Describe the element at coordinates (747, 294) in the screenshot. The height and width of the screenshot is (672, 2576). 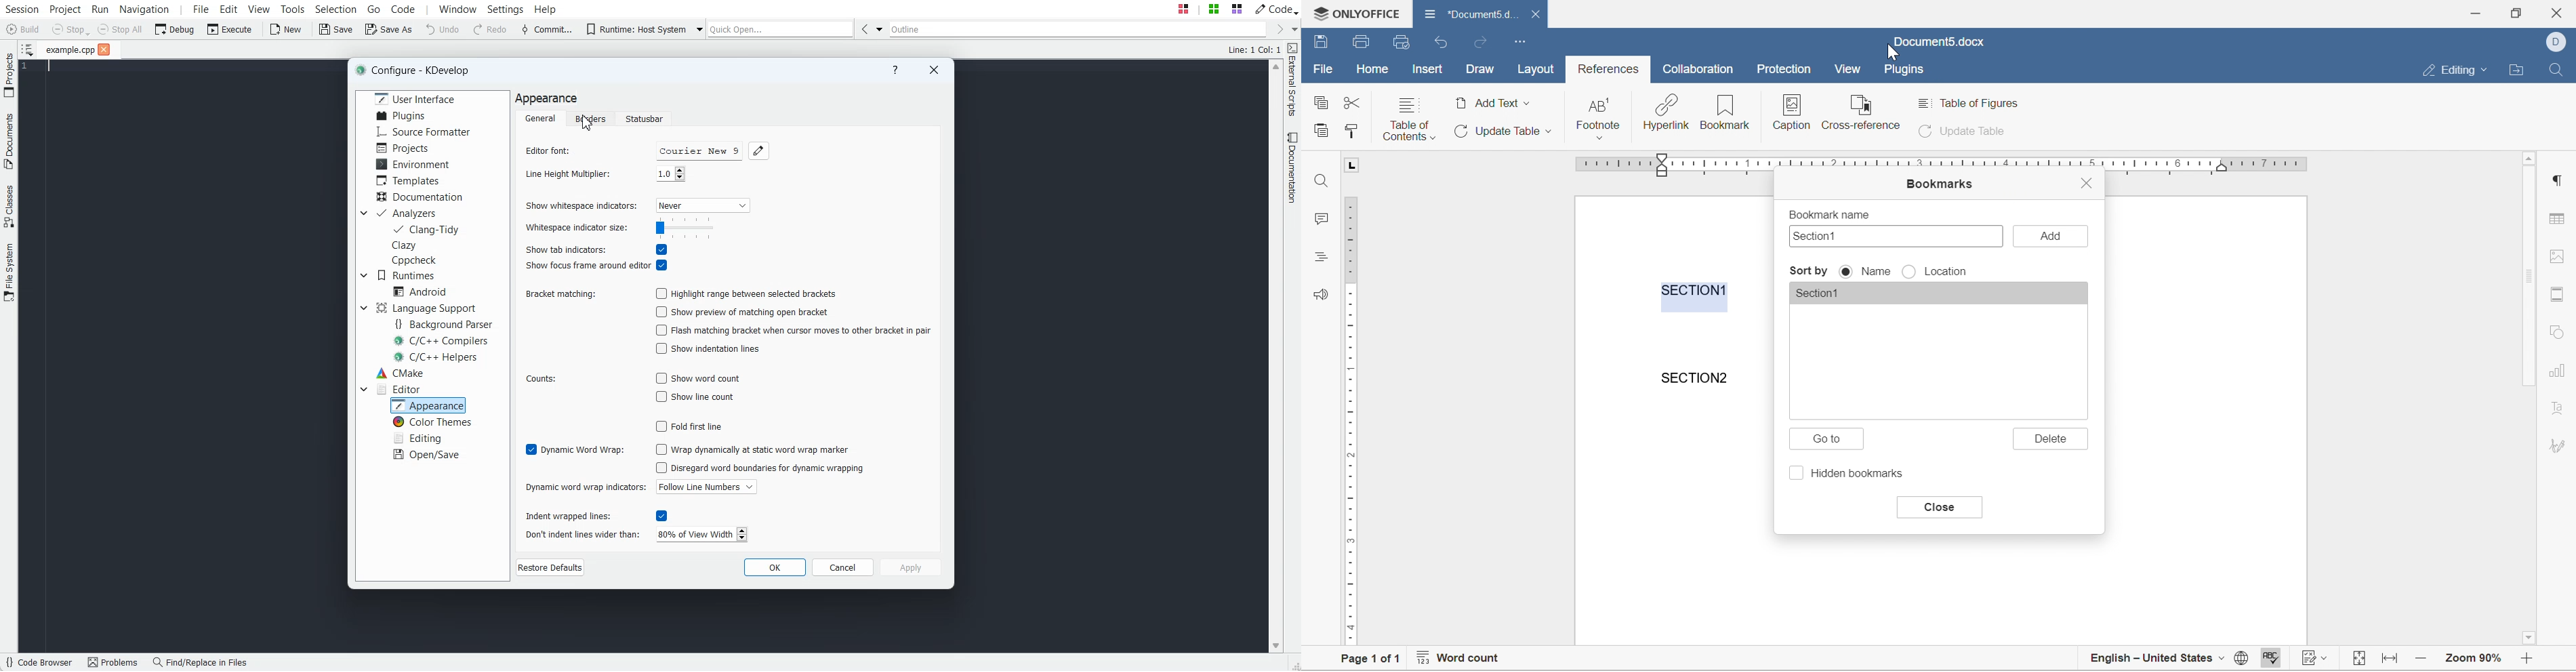
I see `Disable Highlight range between selected brackets` at that location.